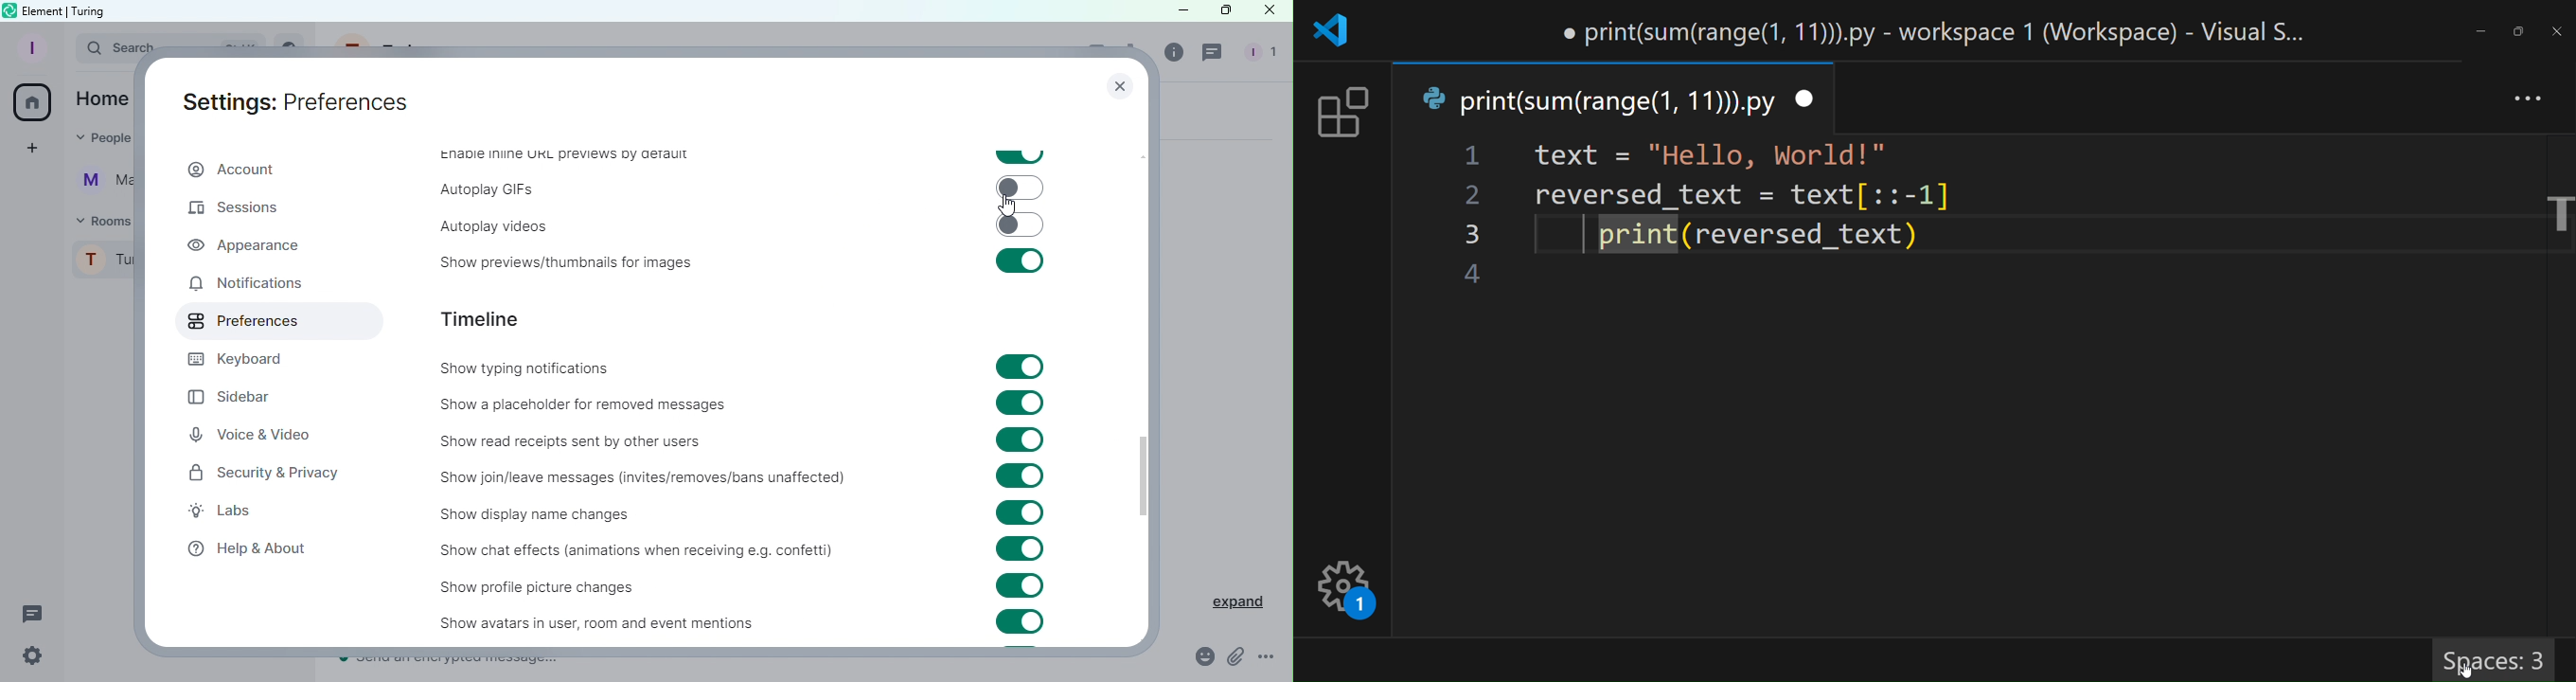 This screenshot has height=700, width=2576. Describe the element at coordinates (1227, 599) in the screenshot. I see `Expand` at that location.